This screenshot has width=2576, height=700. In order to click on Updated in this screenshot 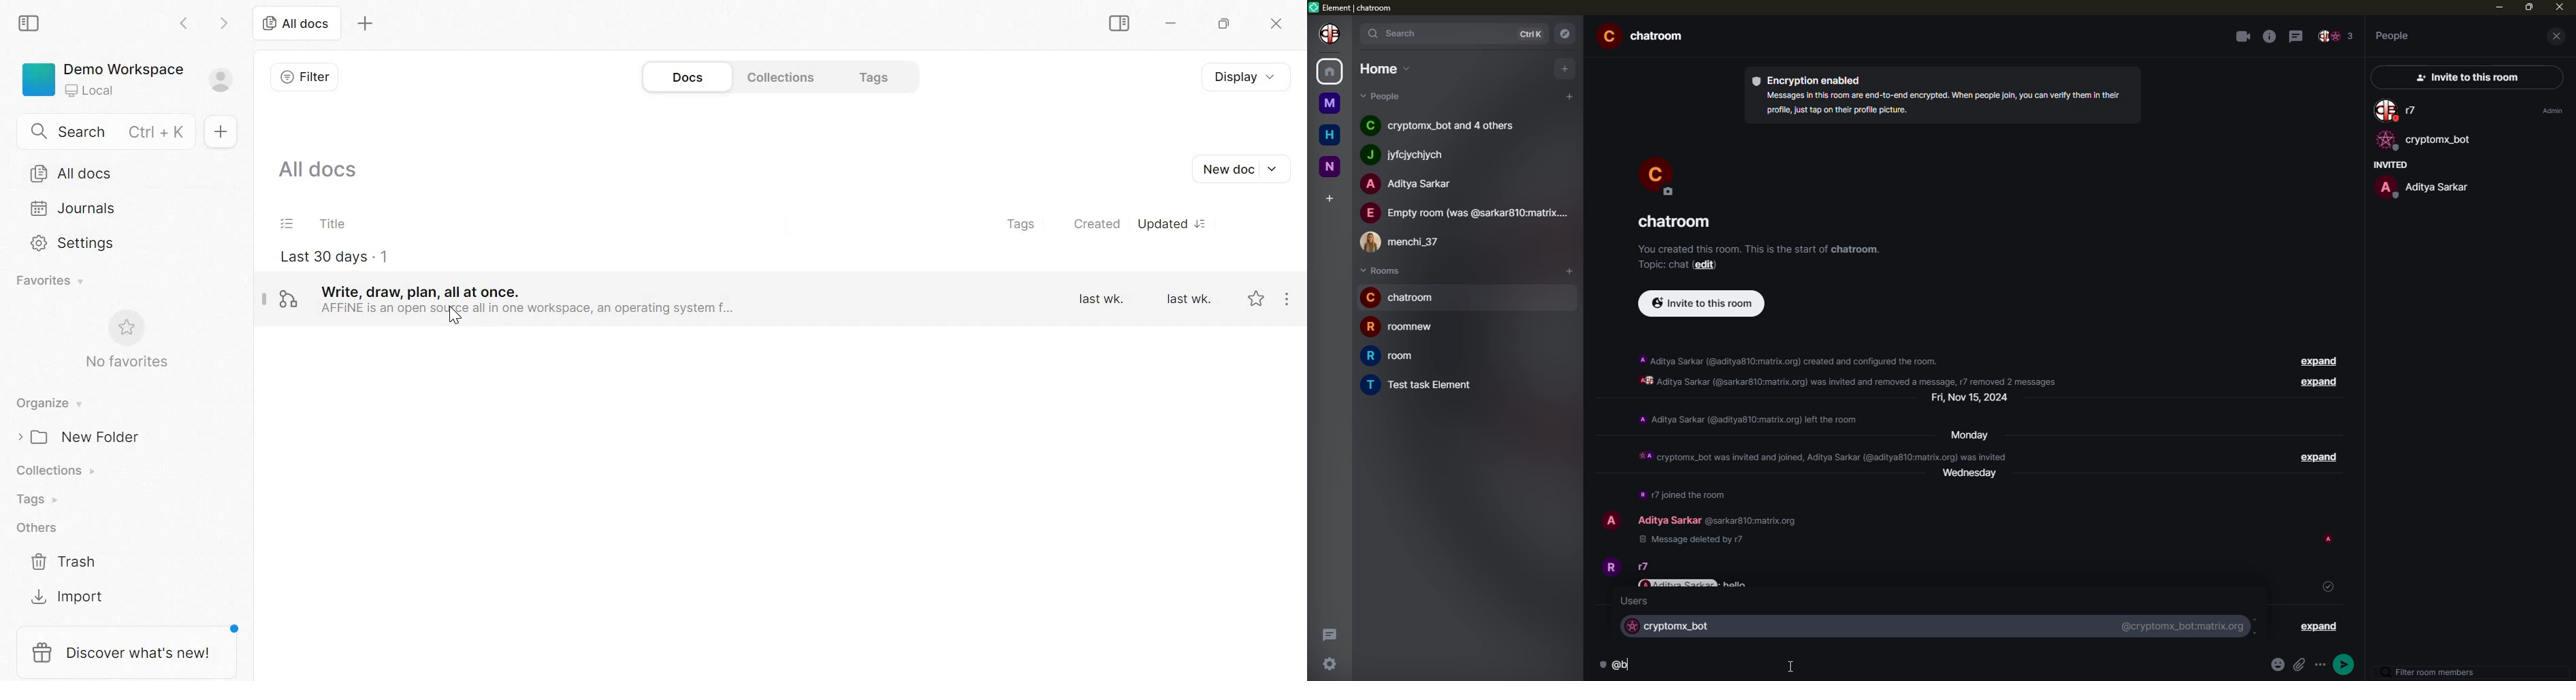, I will do `click(1176, 225)`.